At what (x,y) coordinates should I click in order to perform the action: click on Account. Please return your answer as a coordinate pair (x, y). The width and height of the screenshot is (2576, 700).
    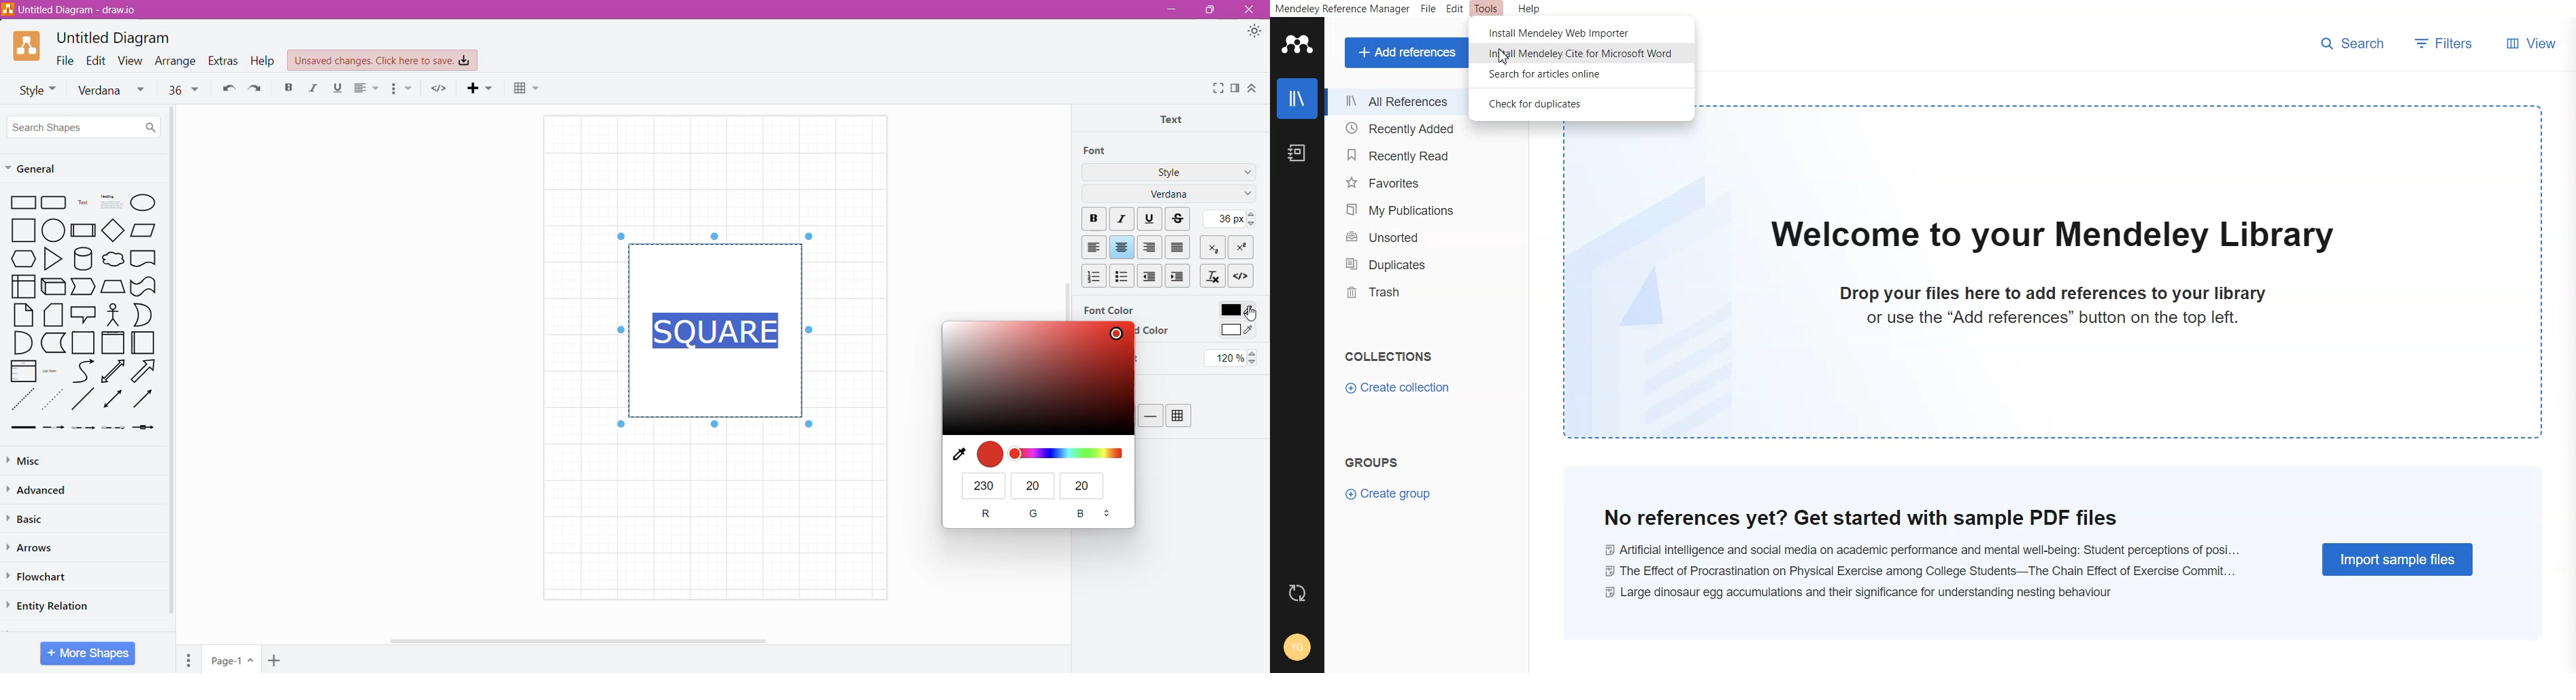
    Looking at the image, I should click on (1297, 648).